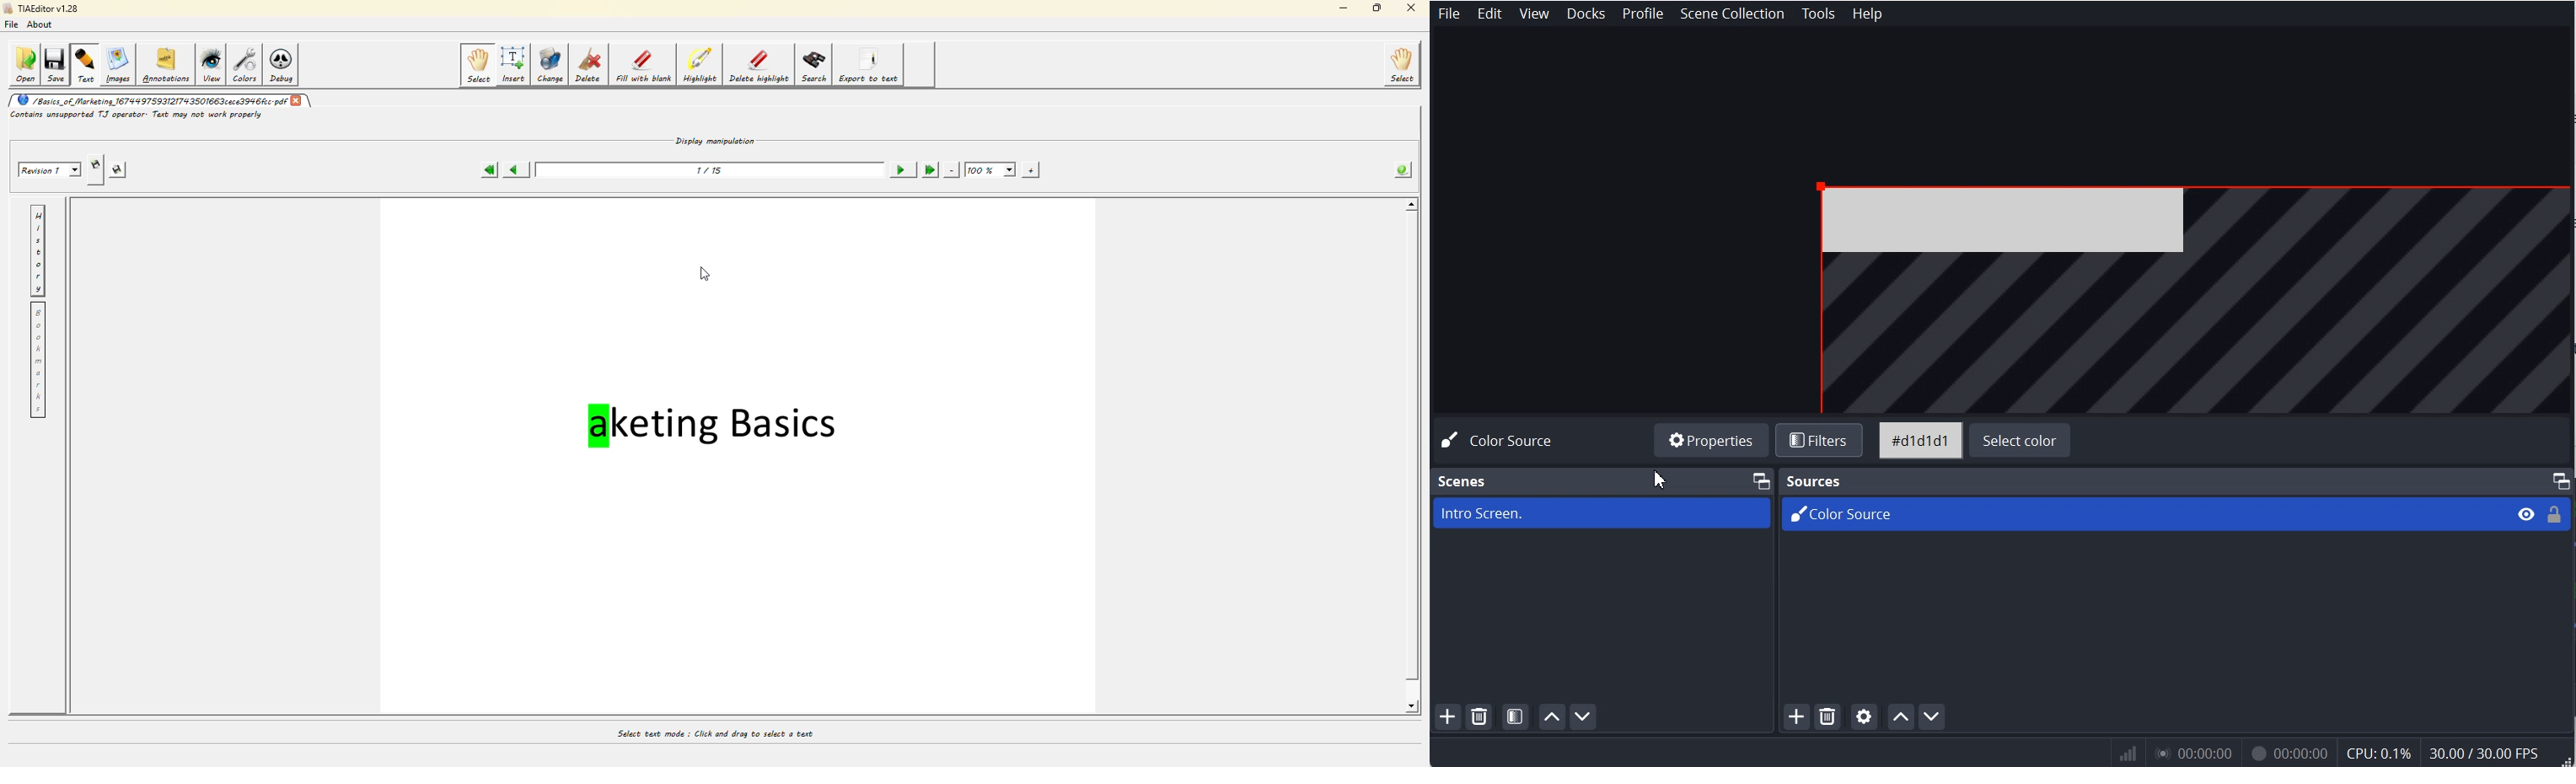 This screenshot has height=784, width=2576. What do you see at coordinates (1337, 8) in the screenshot?
I see `minimize` at bounding box center [1337, 8].